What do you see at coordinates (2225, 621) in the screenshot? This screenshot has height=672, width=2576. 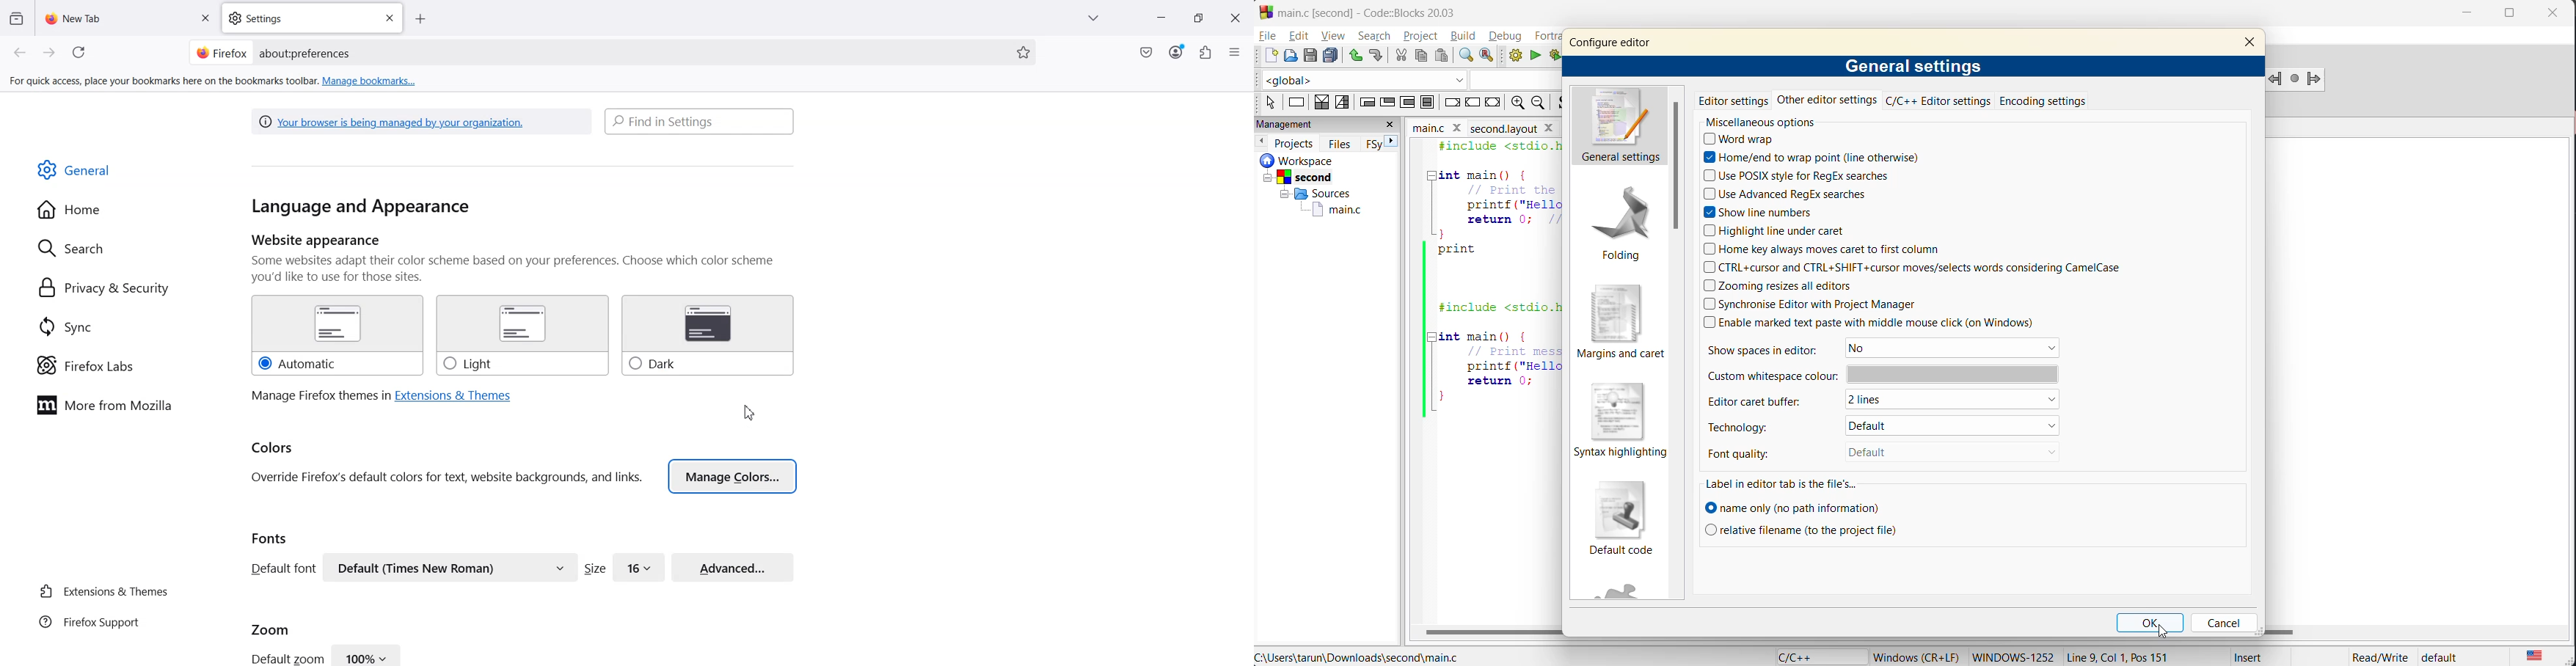 I see `cancel` at bounding box center [2225, 621].